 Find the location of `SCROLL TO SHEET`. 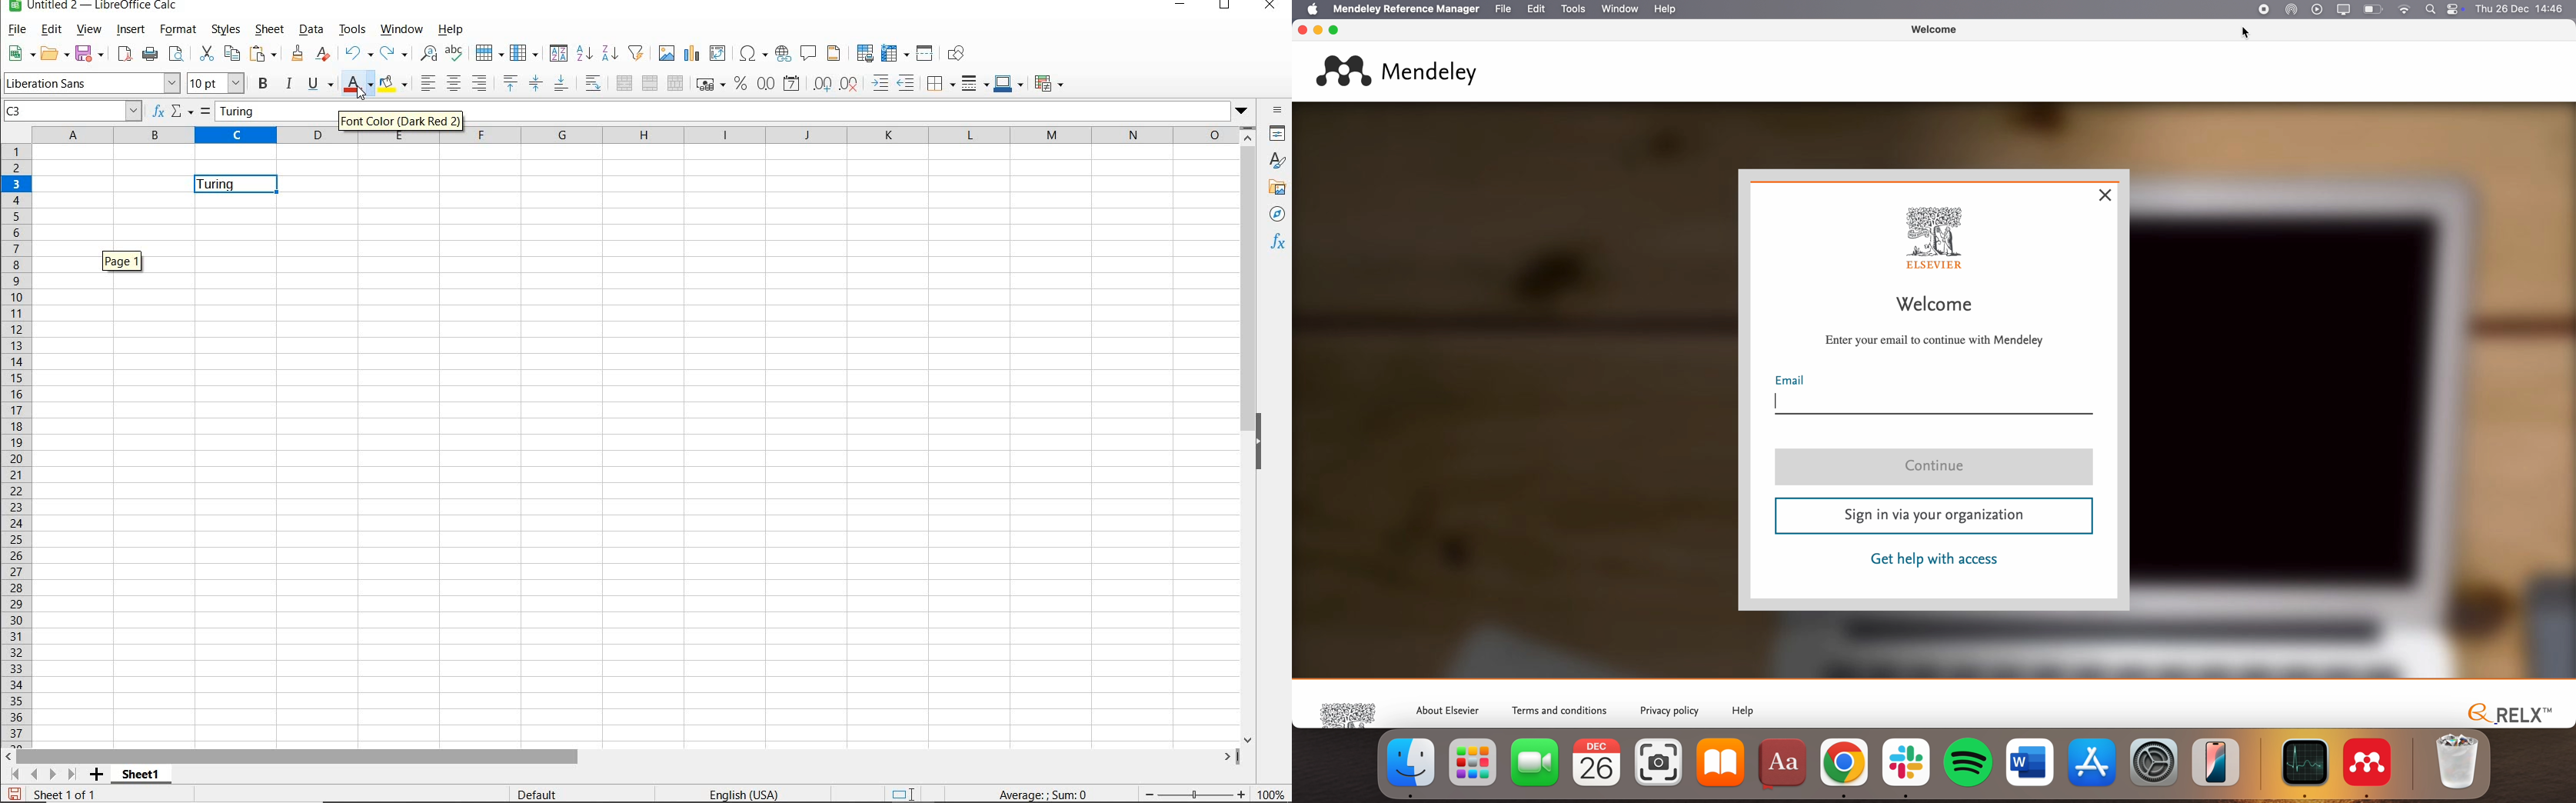

SCROLL TO SHEET is located at coordinates (41, 775).